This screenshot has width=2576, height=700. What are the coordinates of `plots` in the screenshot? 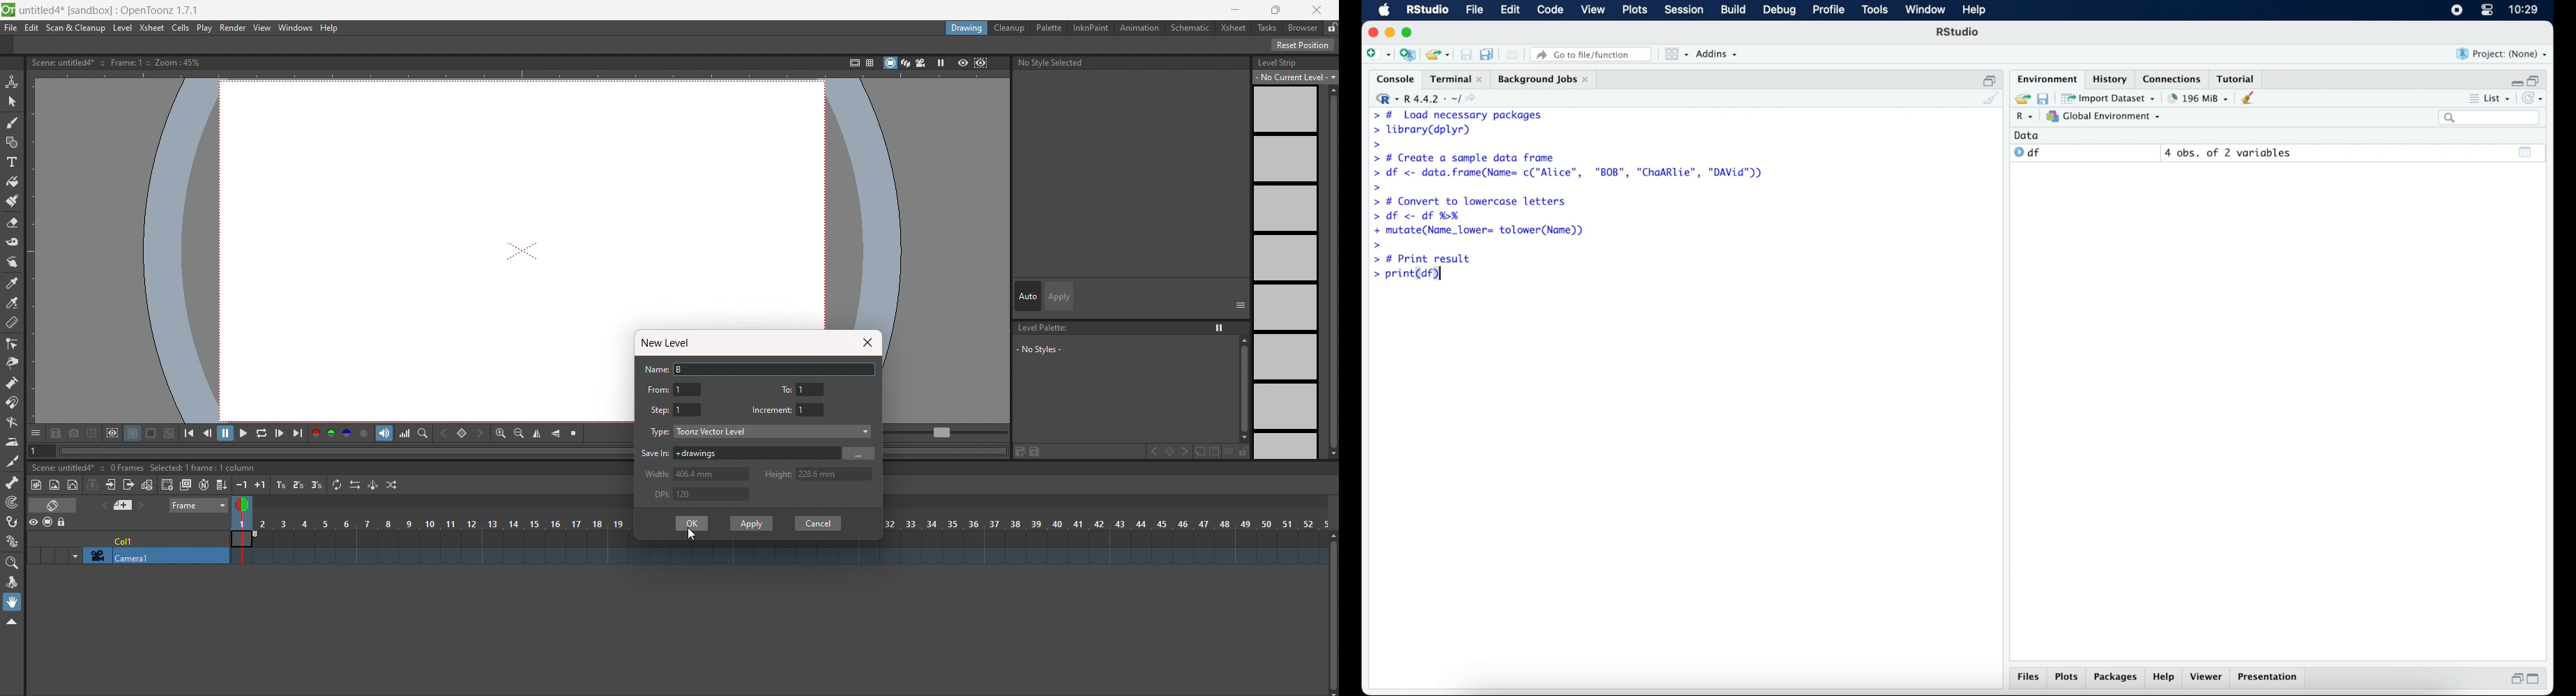 It's located at (1637, 11).